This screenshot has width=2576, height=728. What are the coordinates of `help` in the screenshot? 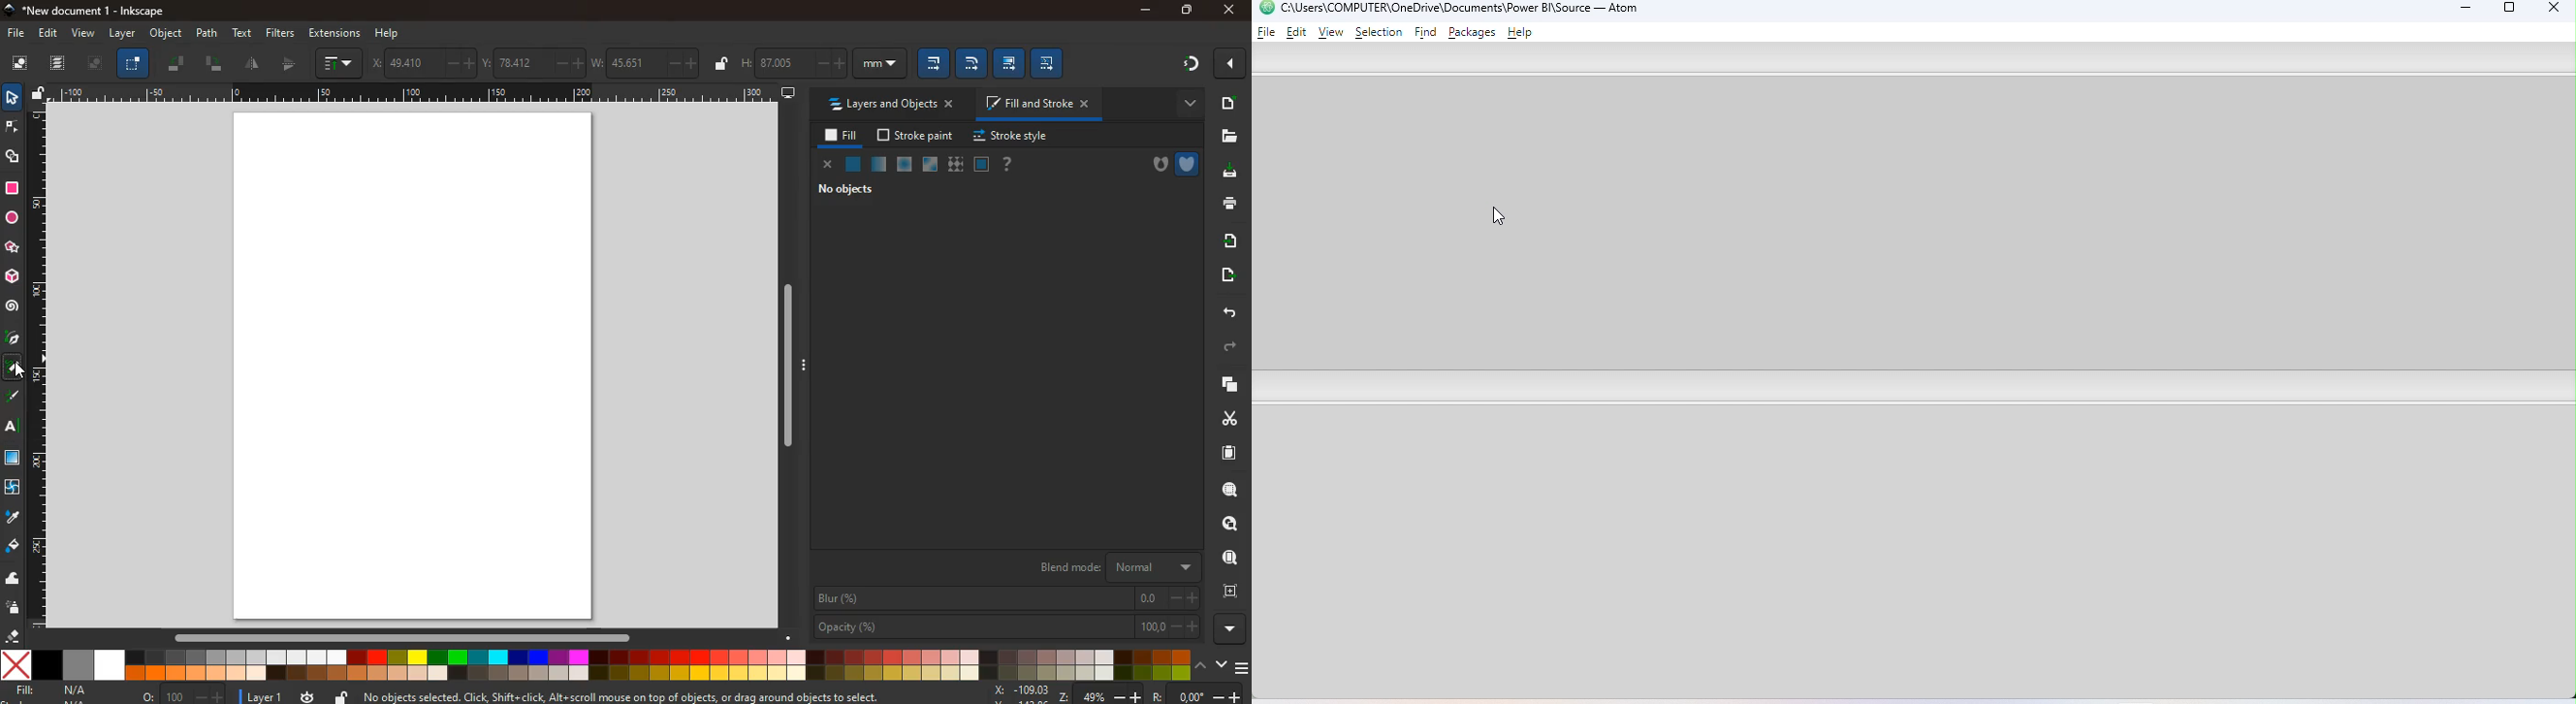 It's located at (1008, 165).